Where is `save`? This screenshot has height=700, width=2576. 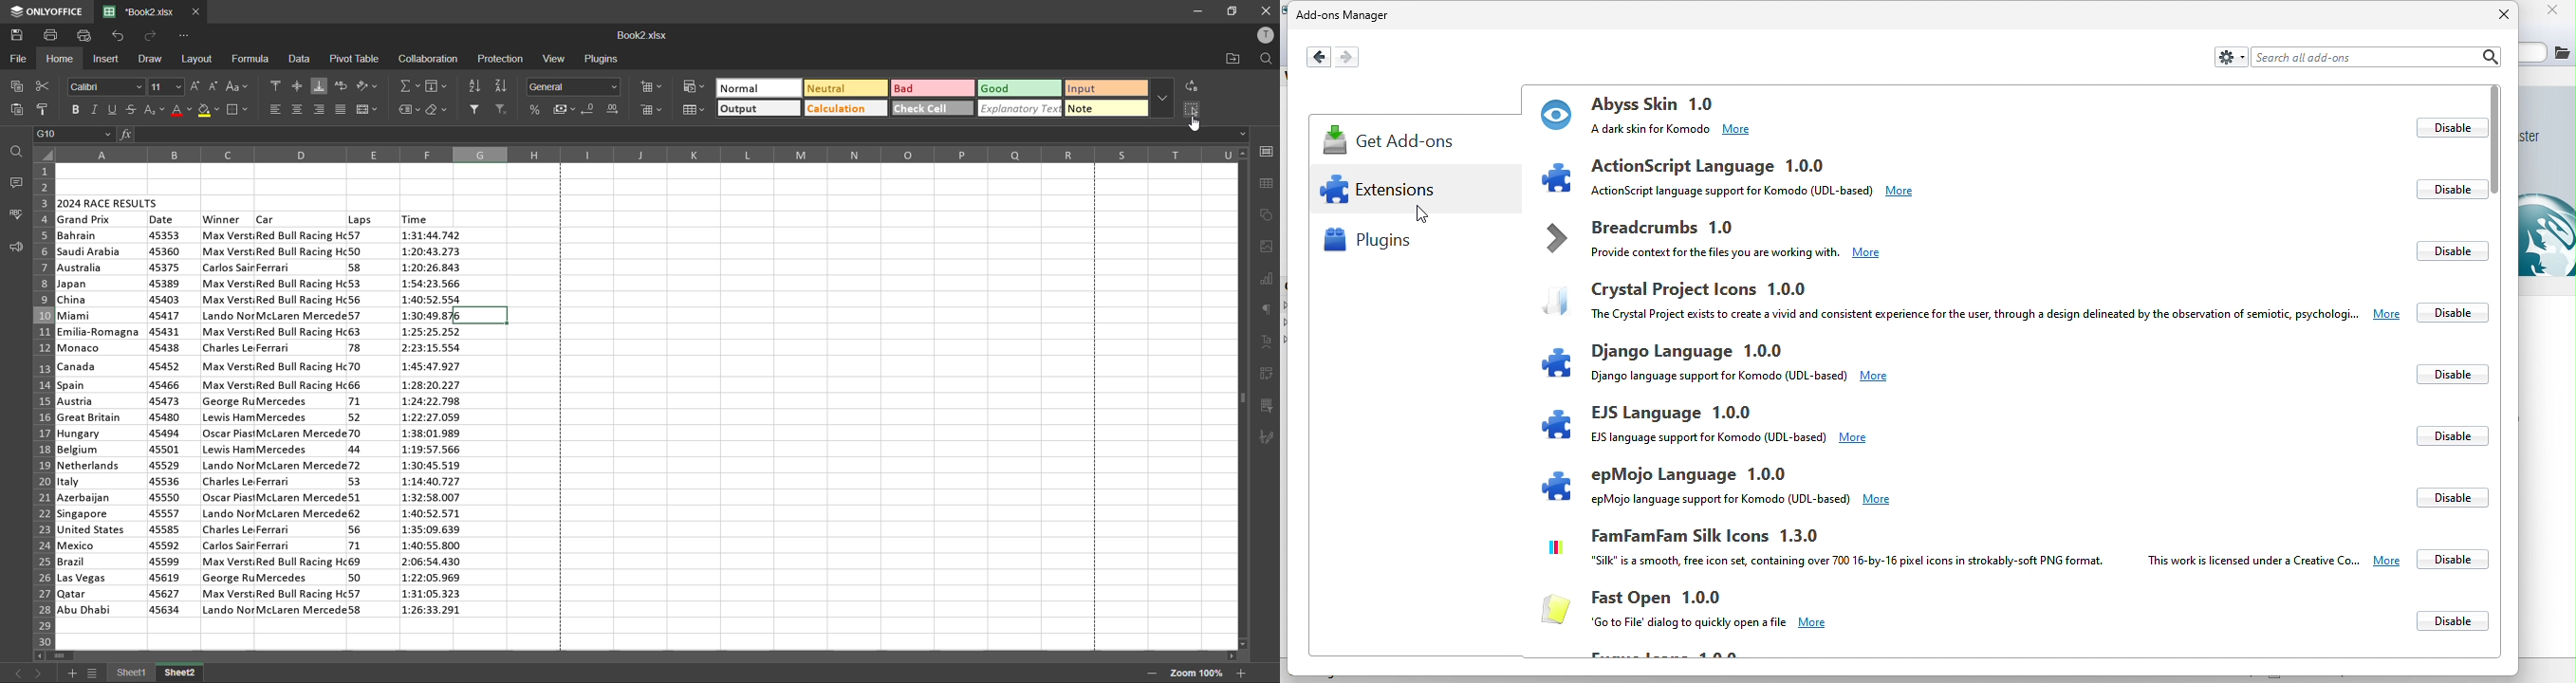
save is located at coordinates (19, 37).